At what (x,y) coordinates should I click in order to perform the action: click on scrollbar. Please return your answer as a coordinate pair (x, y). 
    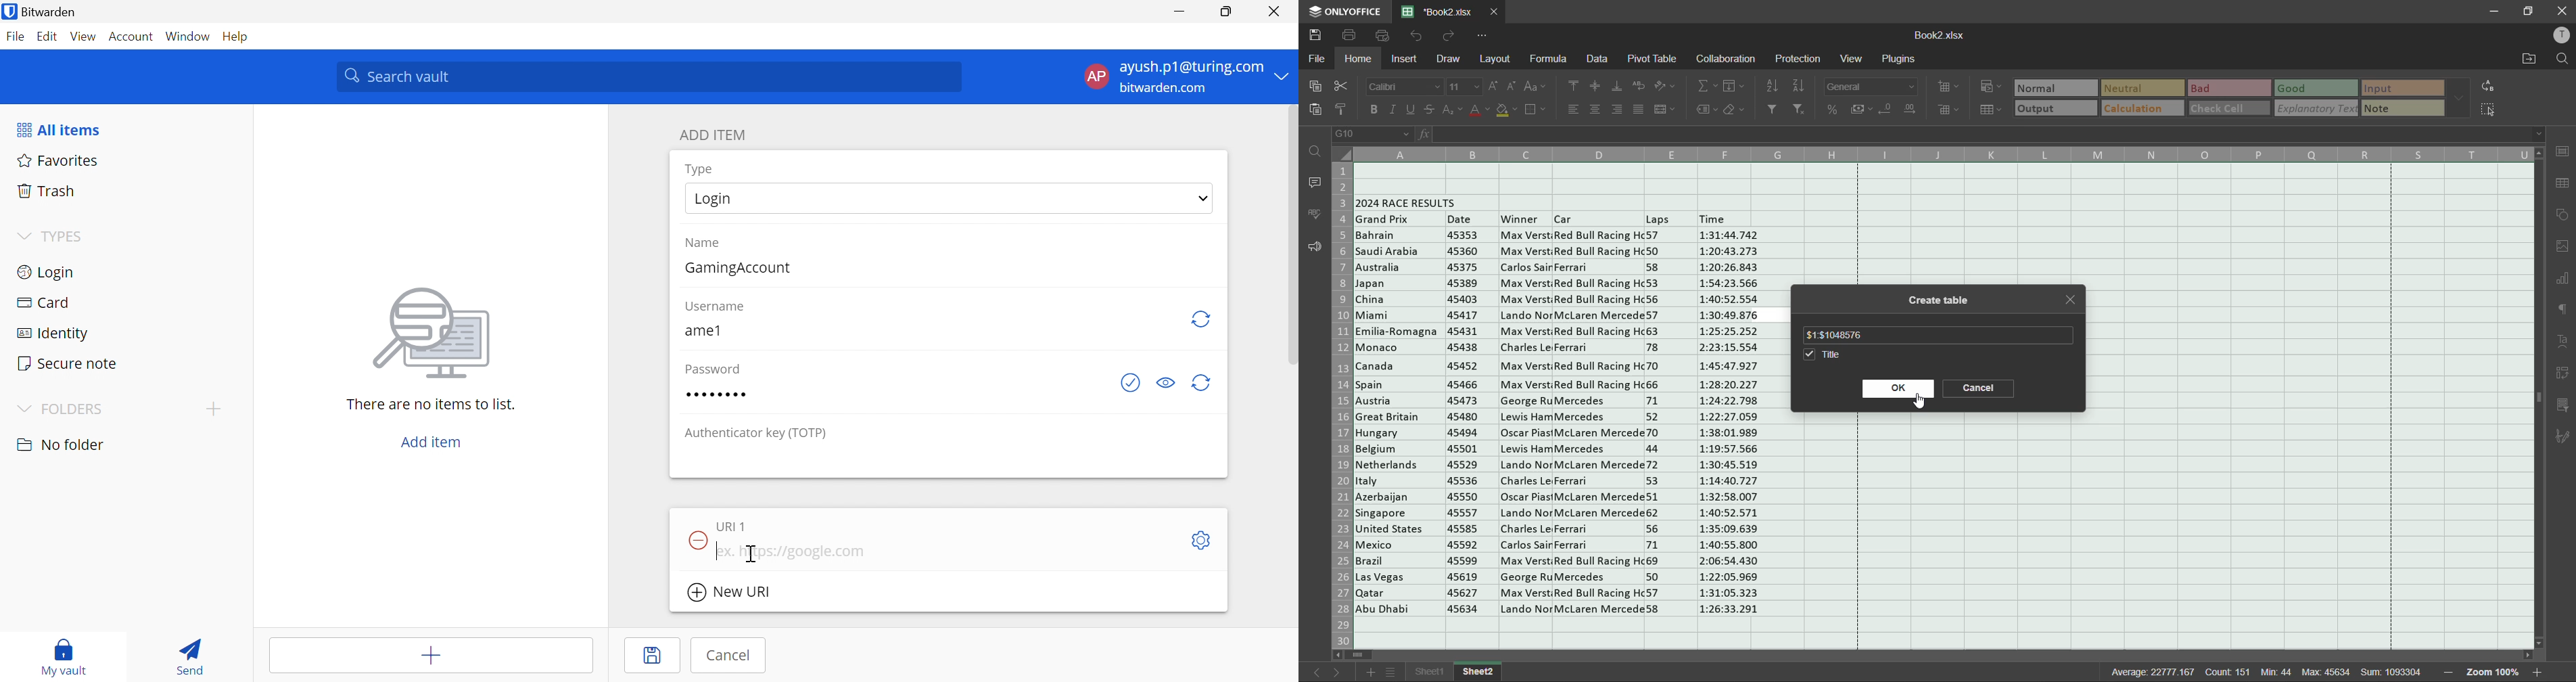
    Looking at the image, I should click on (1947, 655).